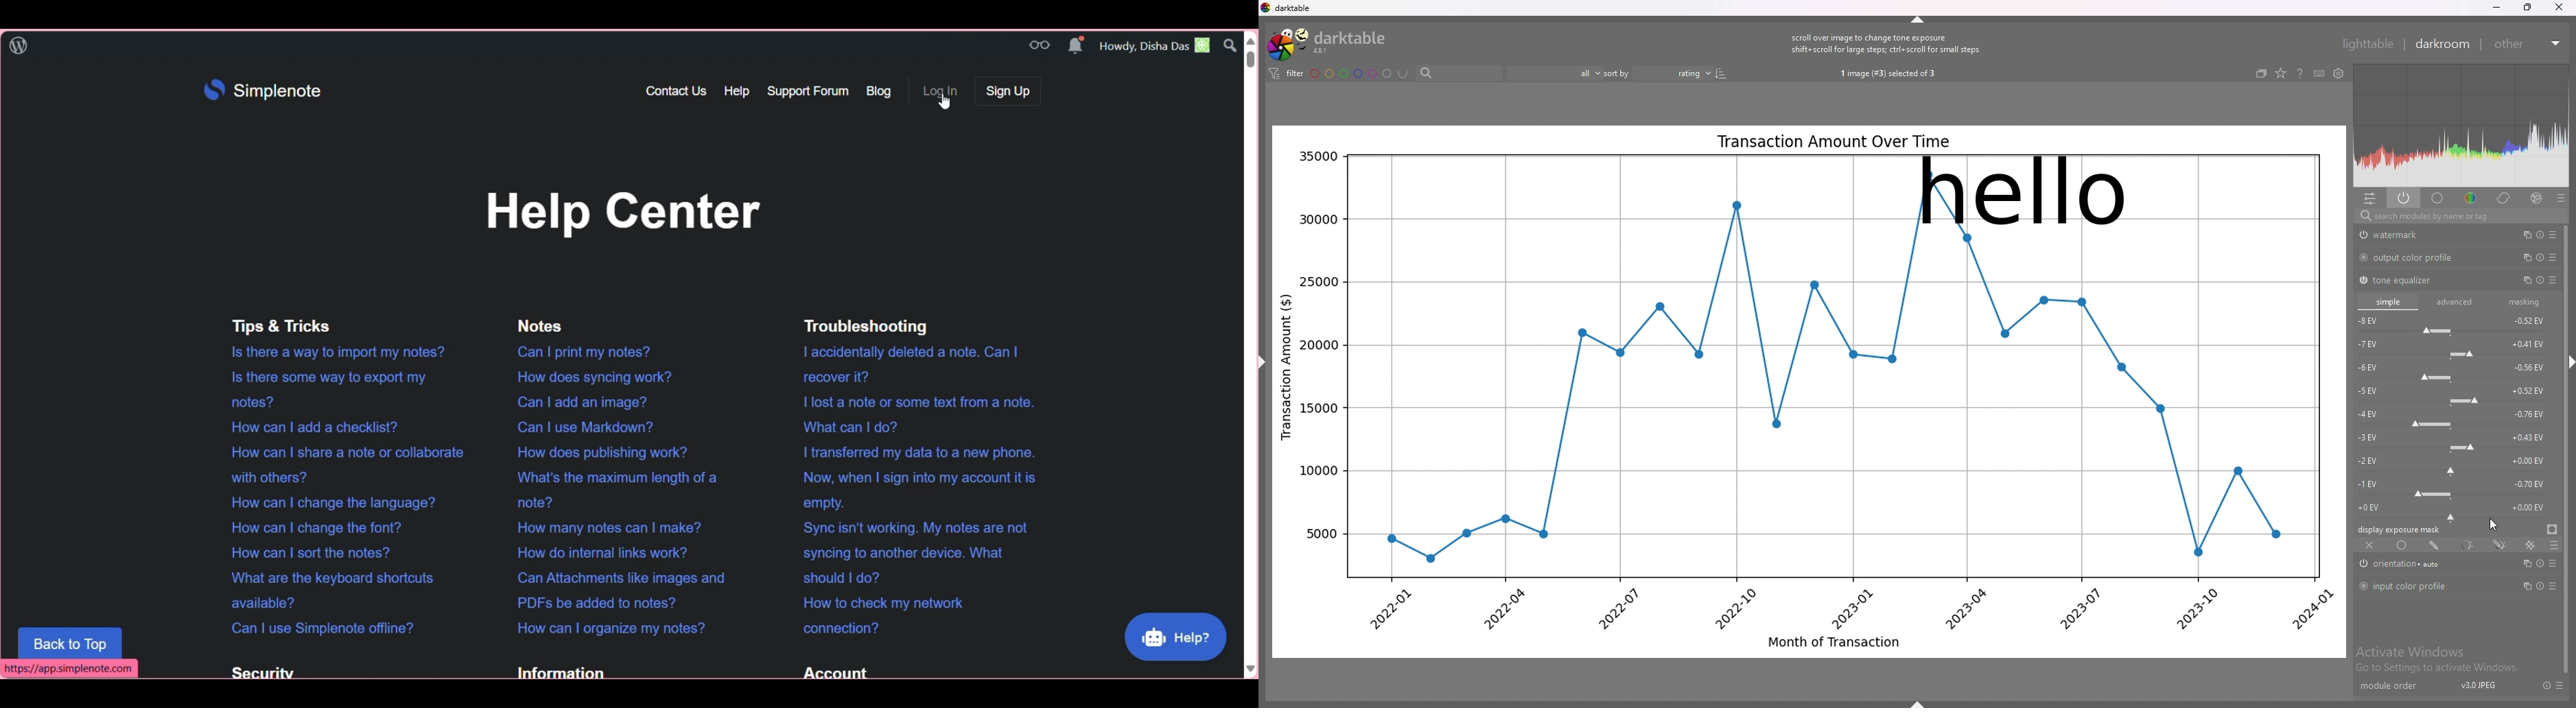 The width and height of the screenshot is (2576, 728). I want to click on correct, so click(2505, 198).